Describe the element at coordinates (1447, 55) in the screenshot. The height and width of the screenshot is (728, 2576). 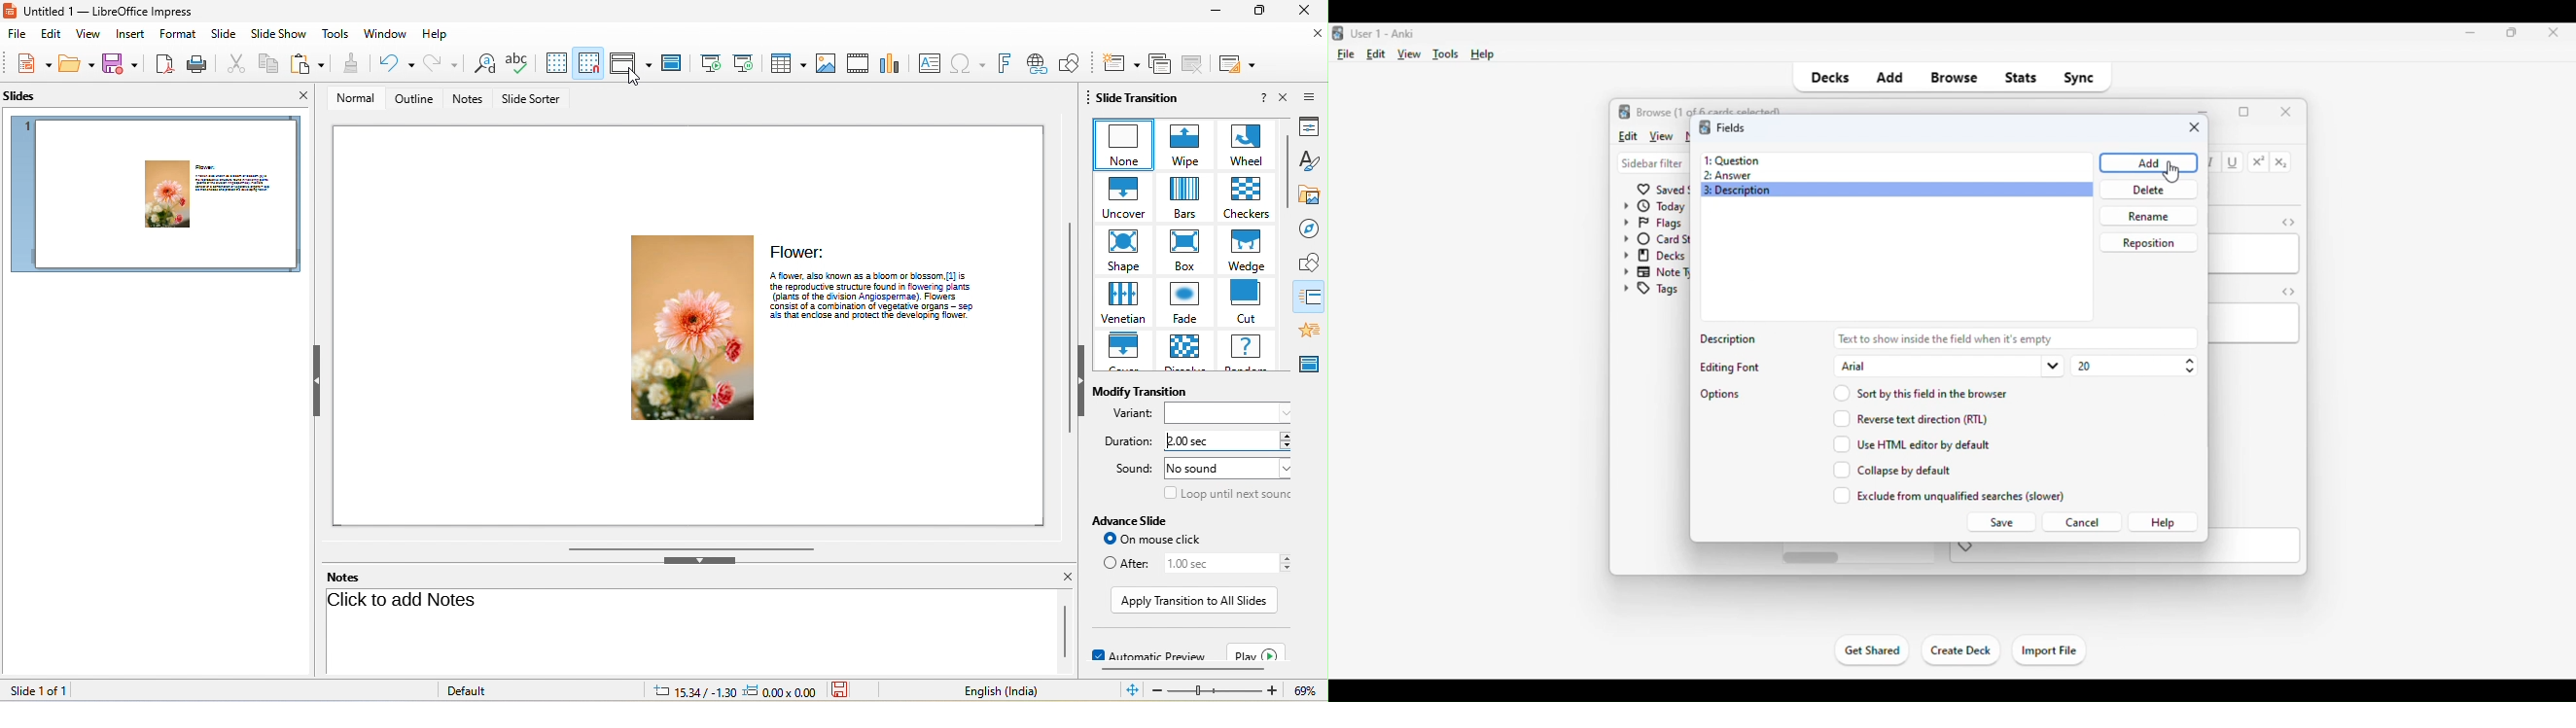
I see `tools` at that location.